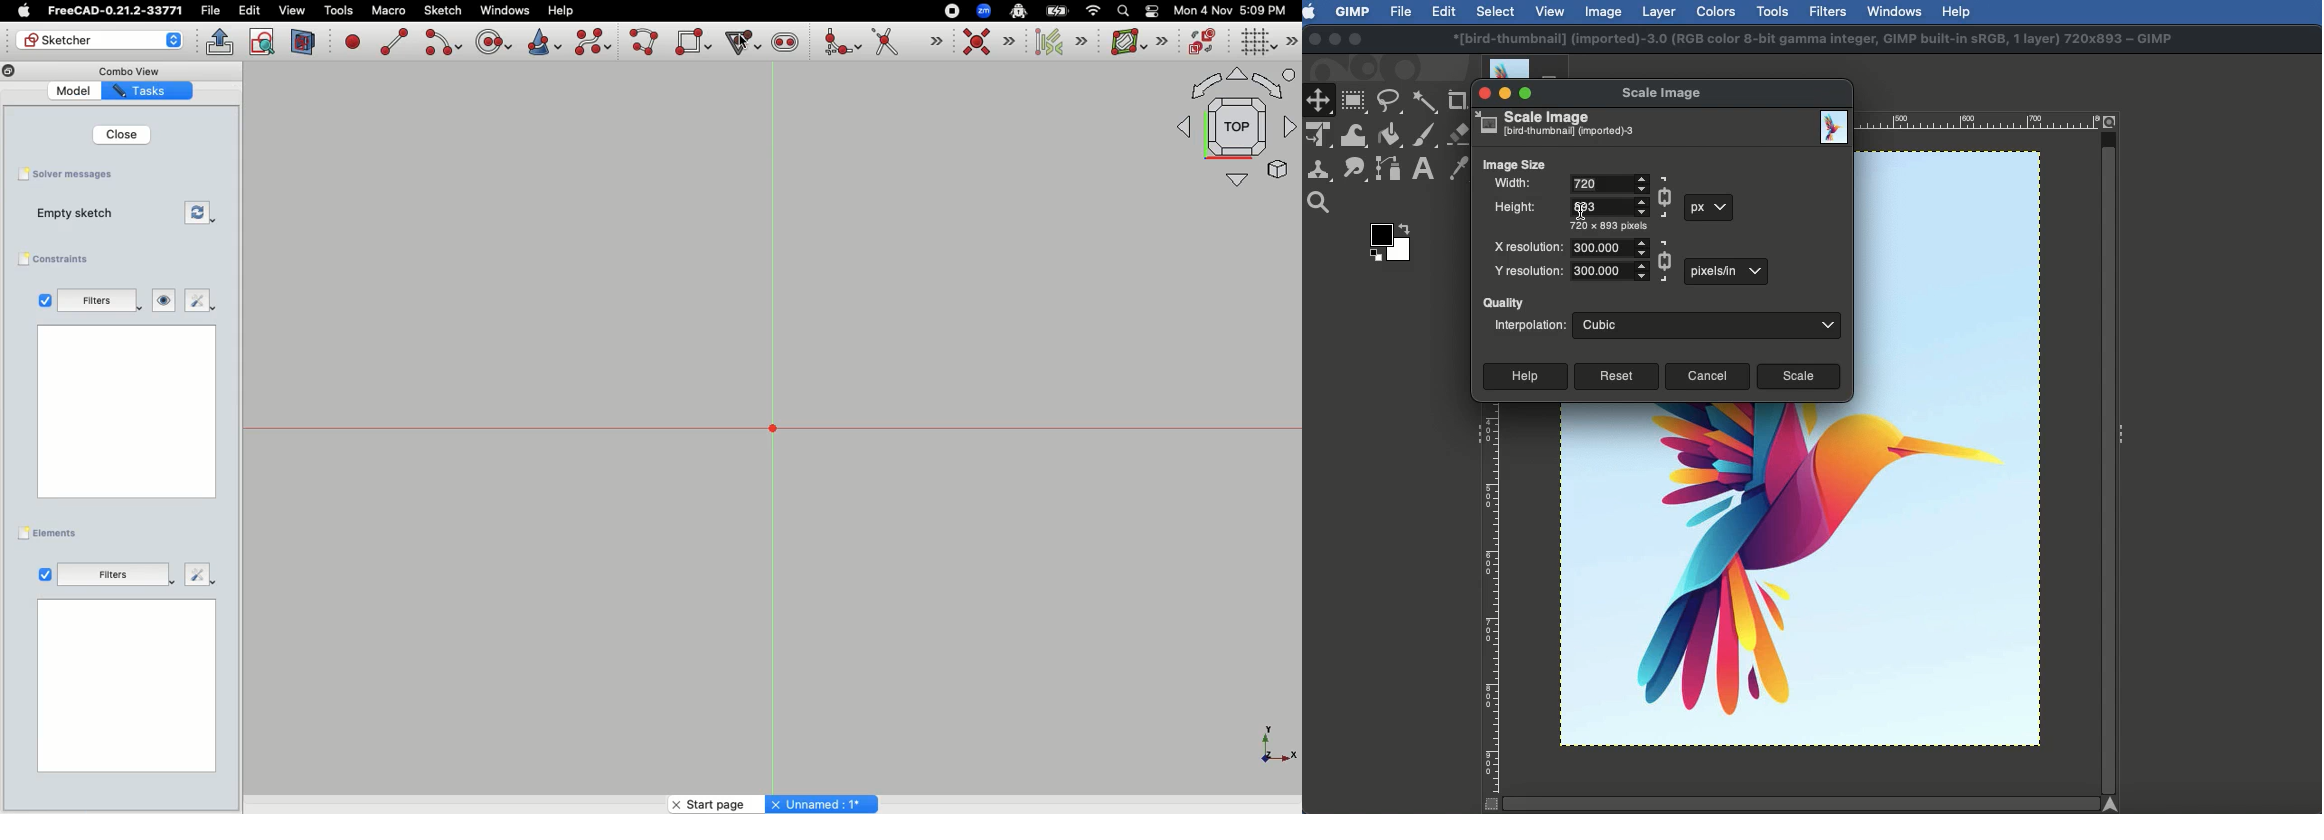 The image size is (2324, 840). Describe the element at coordinates (1334, 38) in the screenshot. I see `Minimize` at that location.